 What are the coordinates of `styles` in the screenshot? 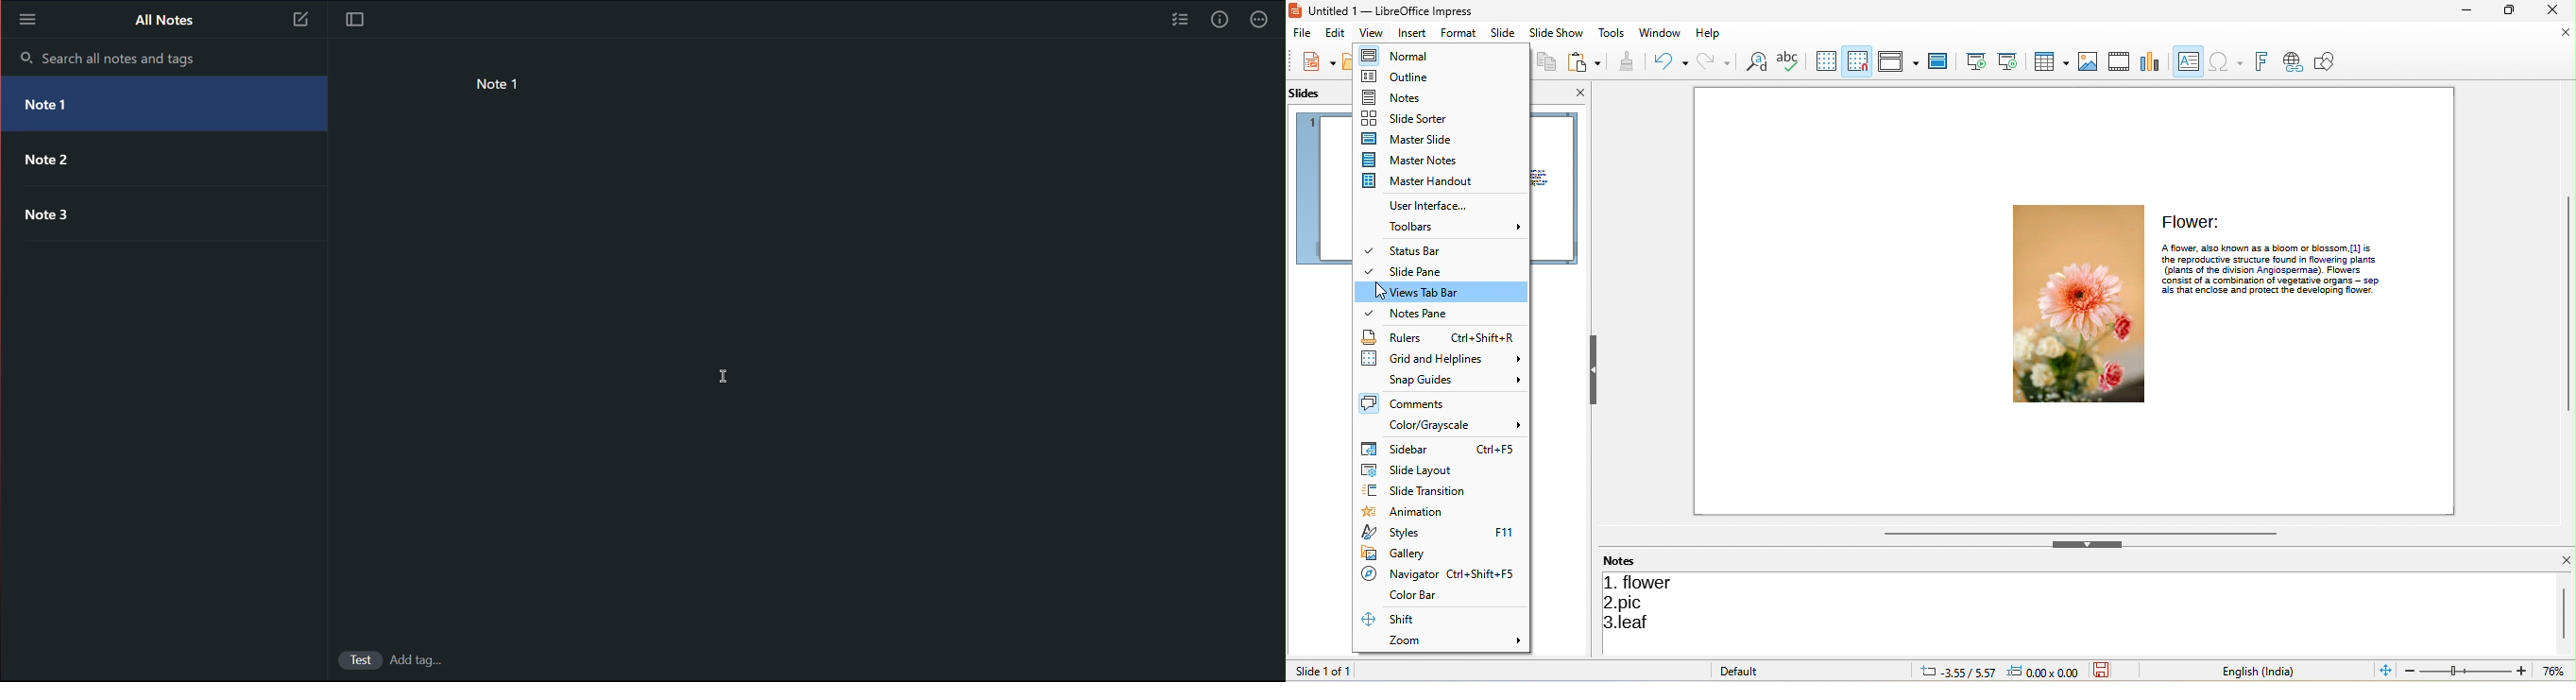 It's located at (1443, 532).